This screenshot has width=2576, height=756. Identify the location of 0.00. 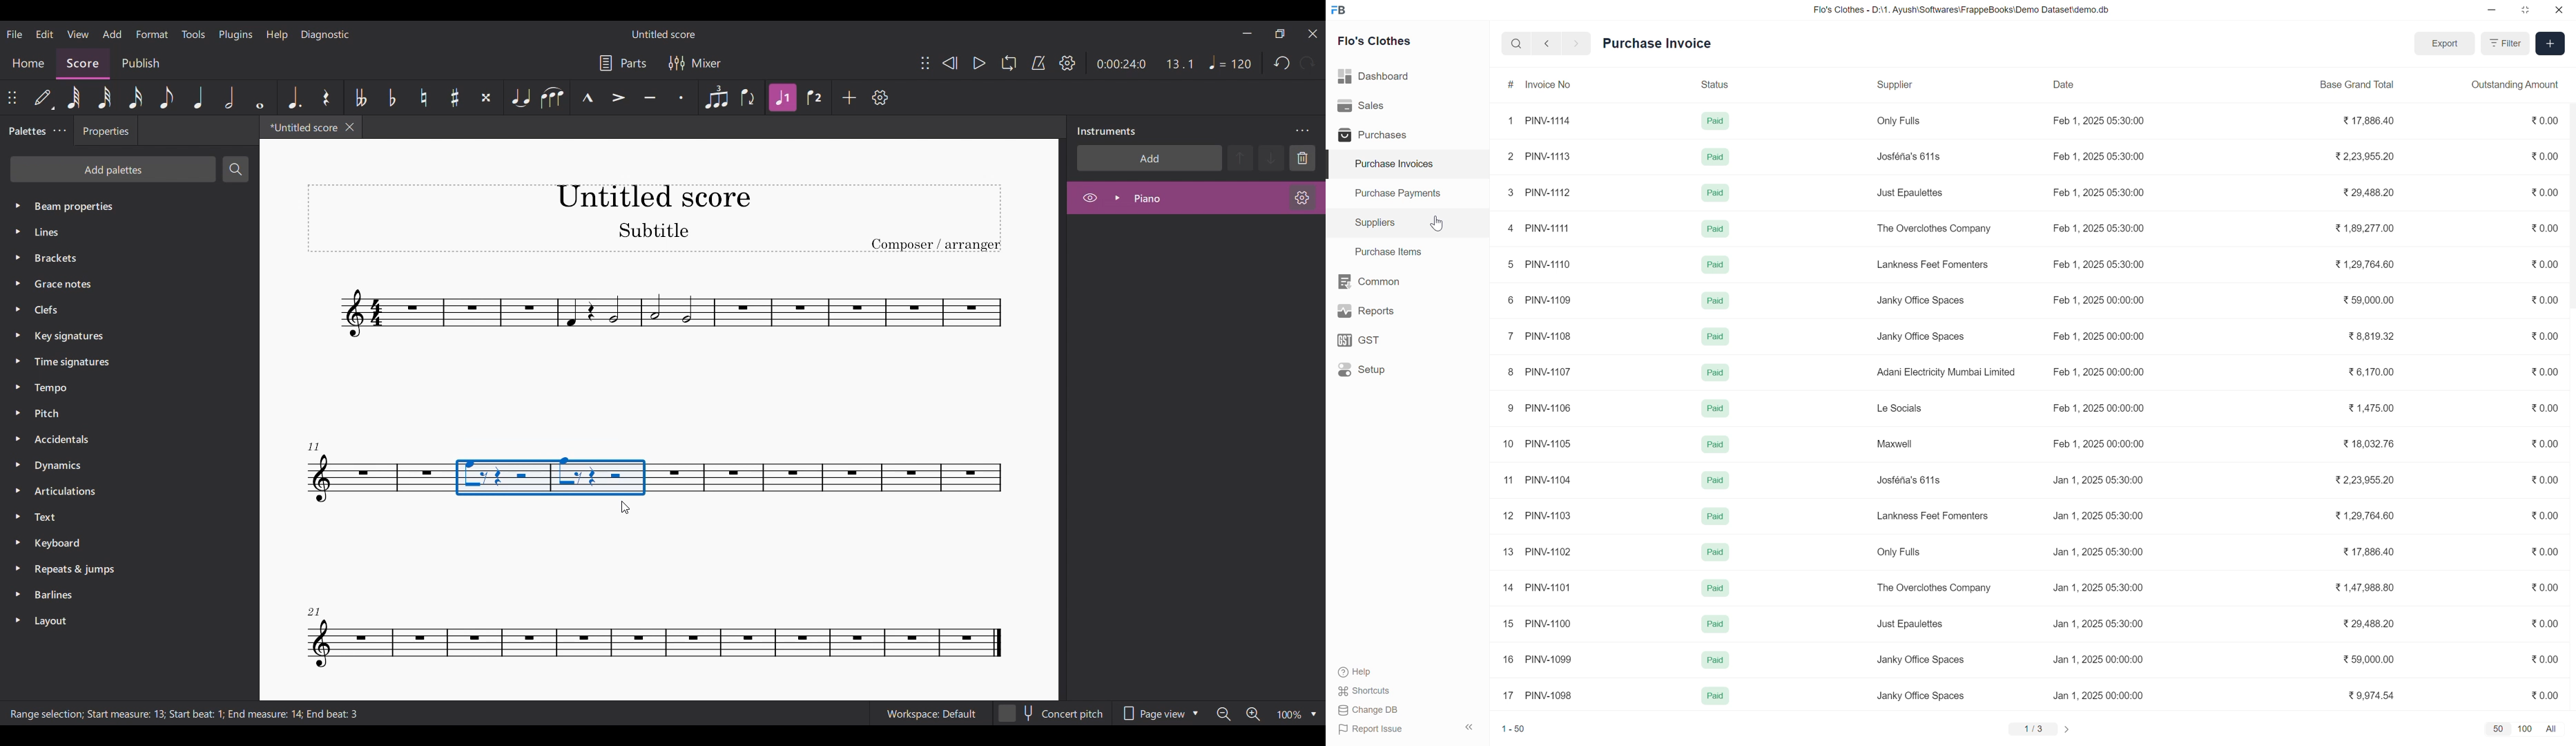
(2545, 659).